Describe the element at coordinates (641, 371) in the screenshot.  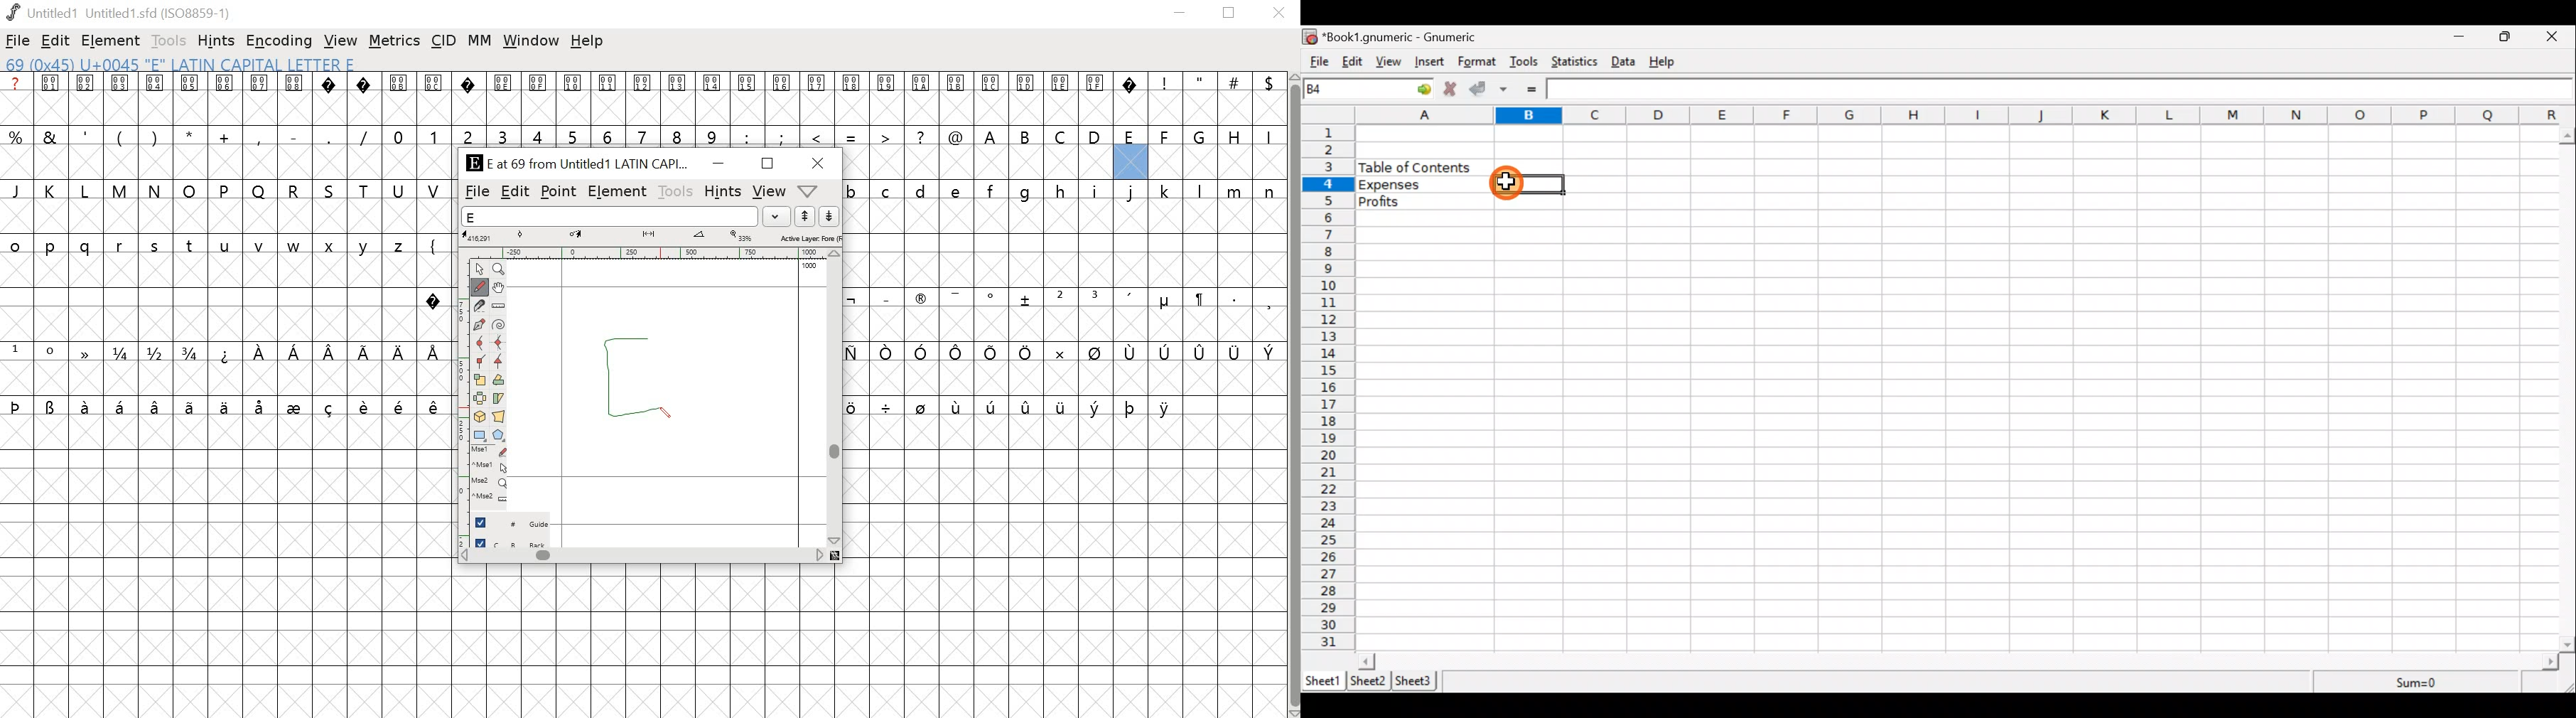
I see `drawing glyph` at that location.